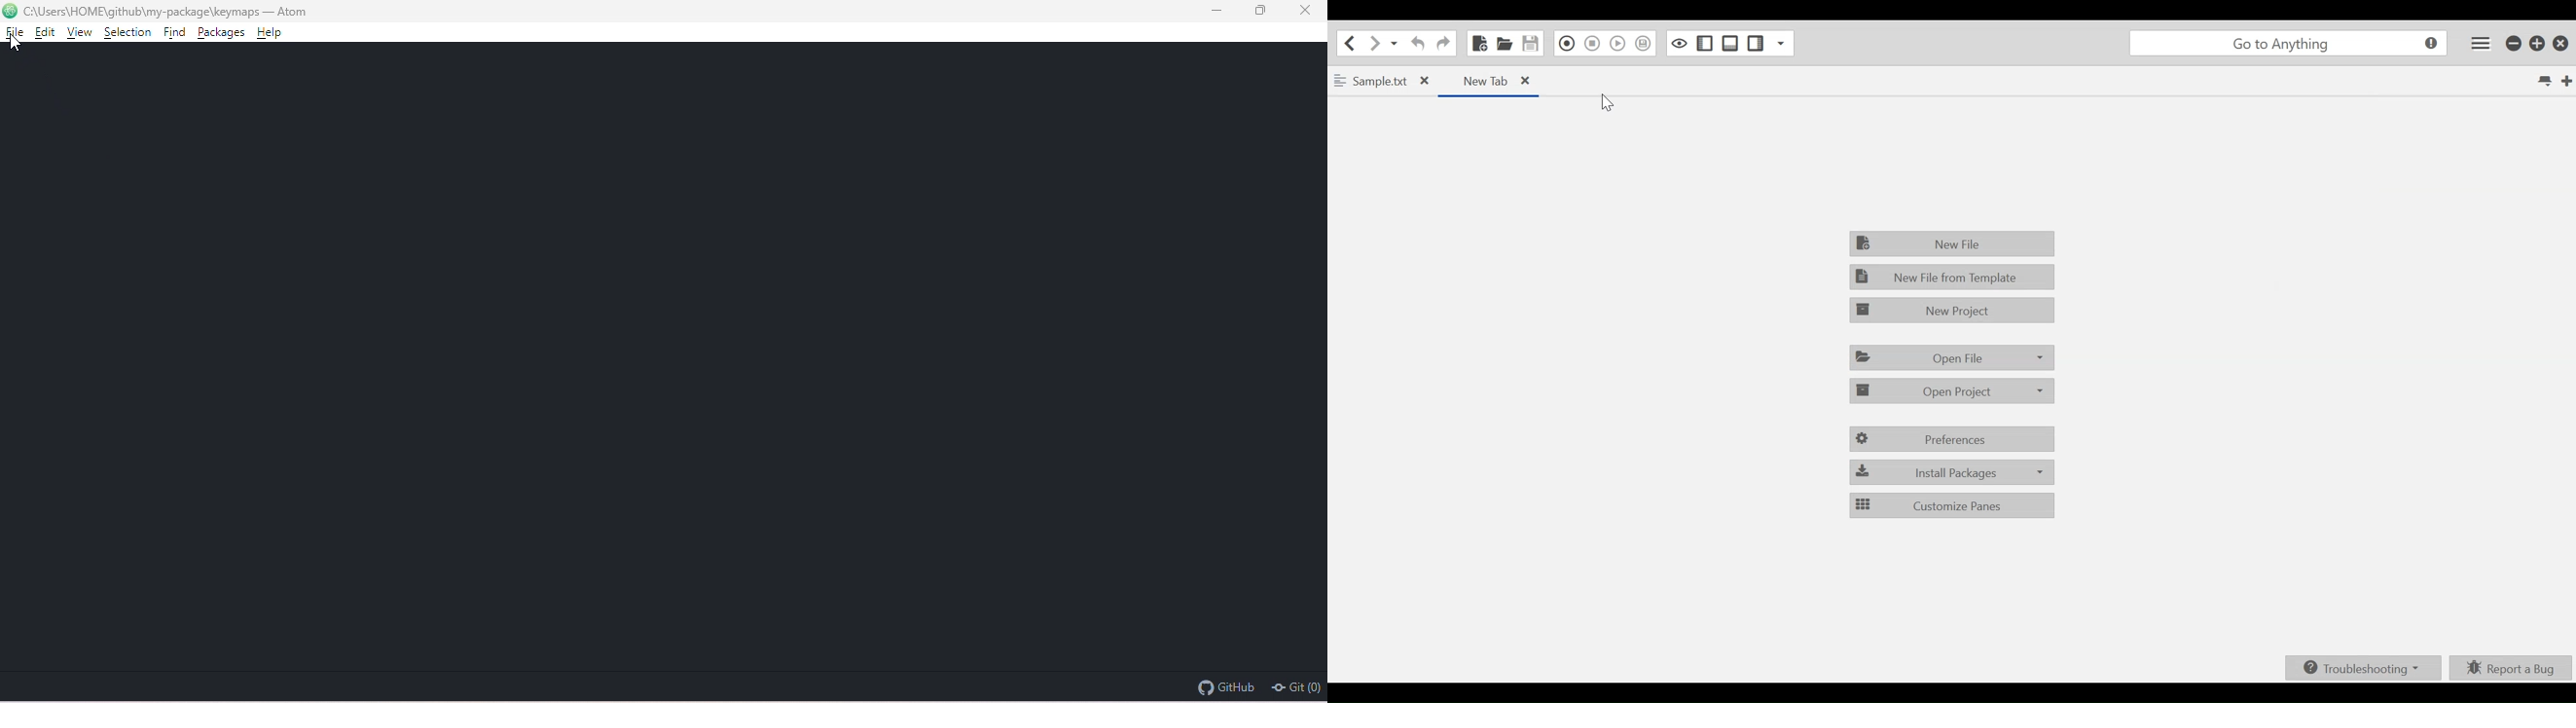  What do you see at coordinates (224, 33) in the screenshot?
I see `packages` at bounding box center [224, 33].